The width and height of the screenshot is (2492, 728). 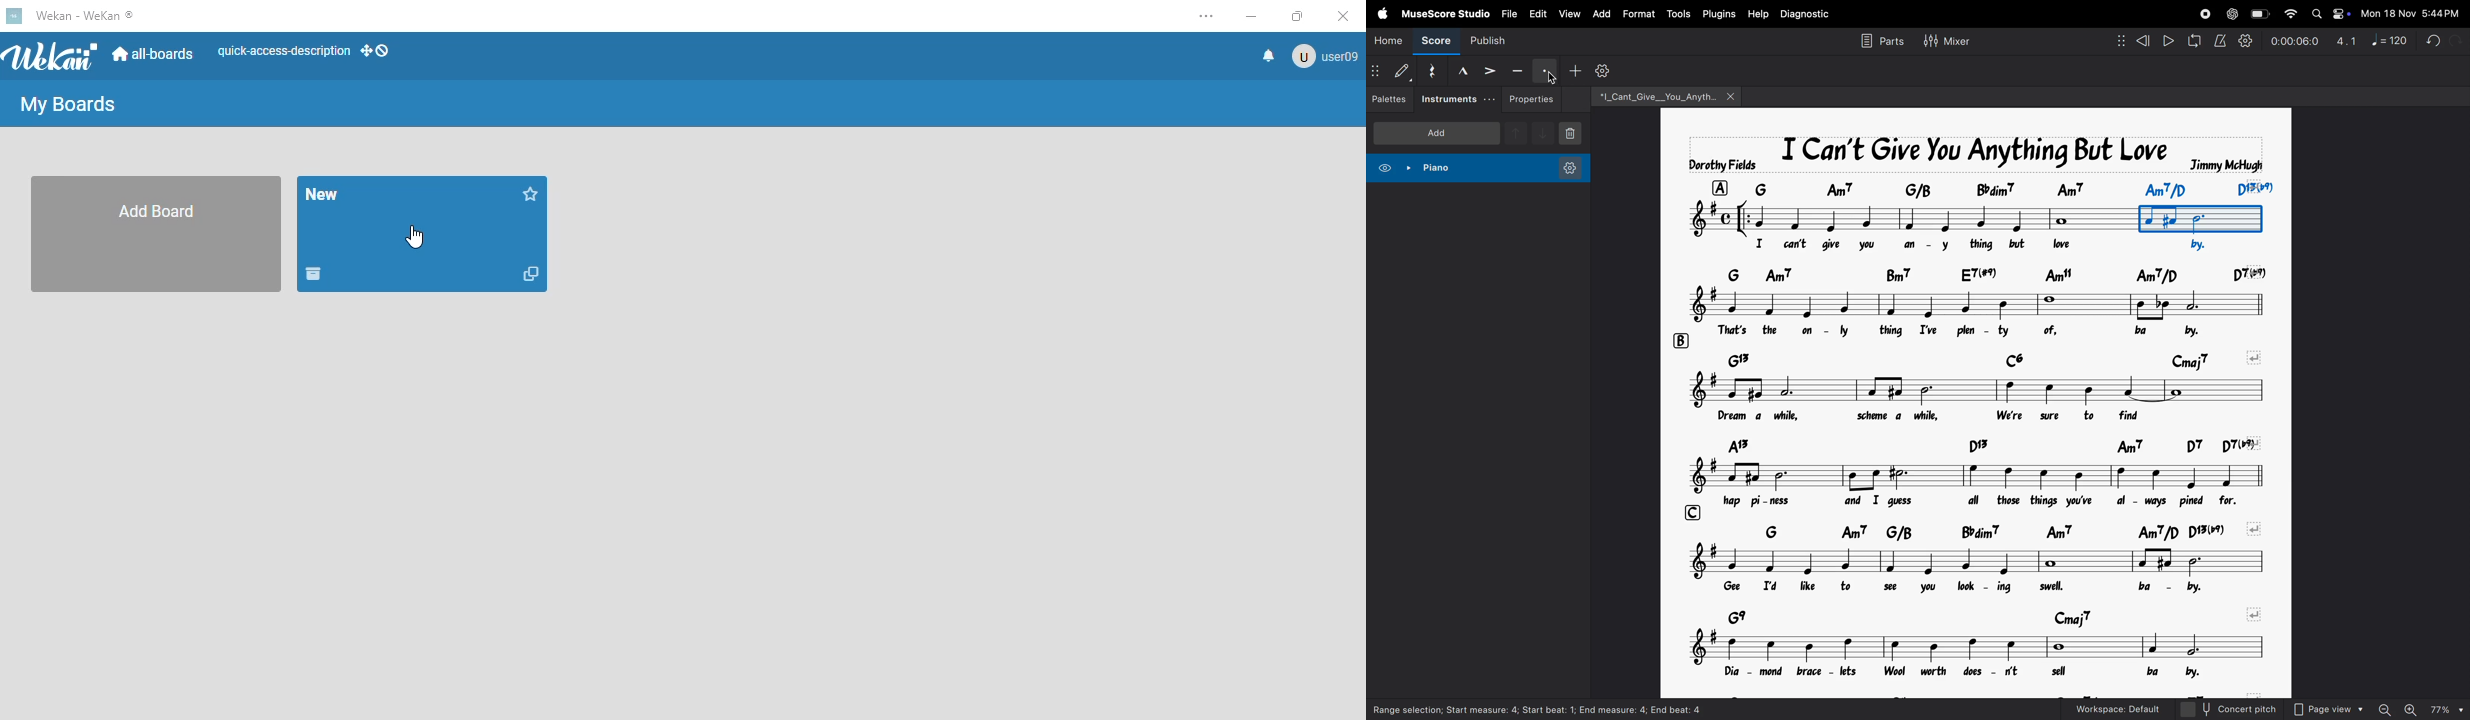 What do you see at coordinates (1488, 42) in the screenshot?
I see `publish` at bounding box center [1488, 42].